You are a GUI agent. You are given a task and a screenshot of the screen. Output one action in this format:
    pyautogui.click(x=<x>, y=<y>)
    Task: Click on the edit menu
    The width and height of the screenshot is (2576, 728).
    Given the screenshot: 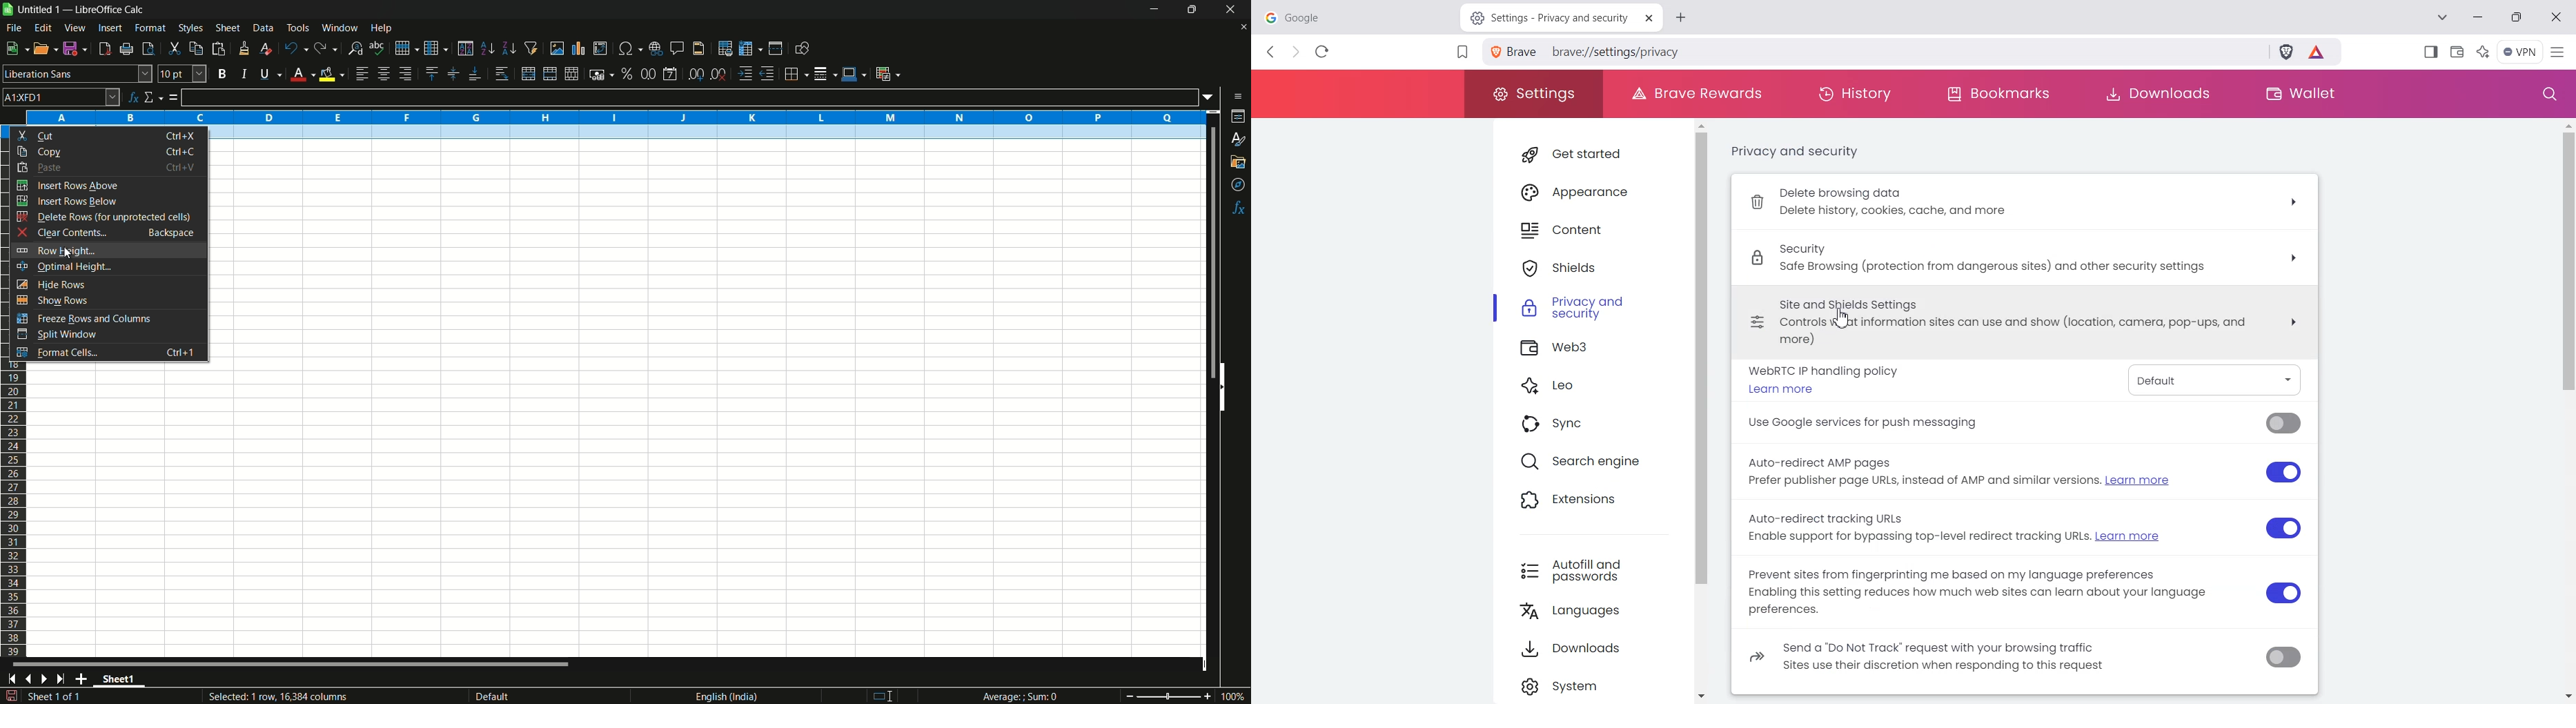 What is the action you would take?
    pyautogui.click(x=43, y=27)
    